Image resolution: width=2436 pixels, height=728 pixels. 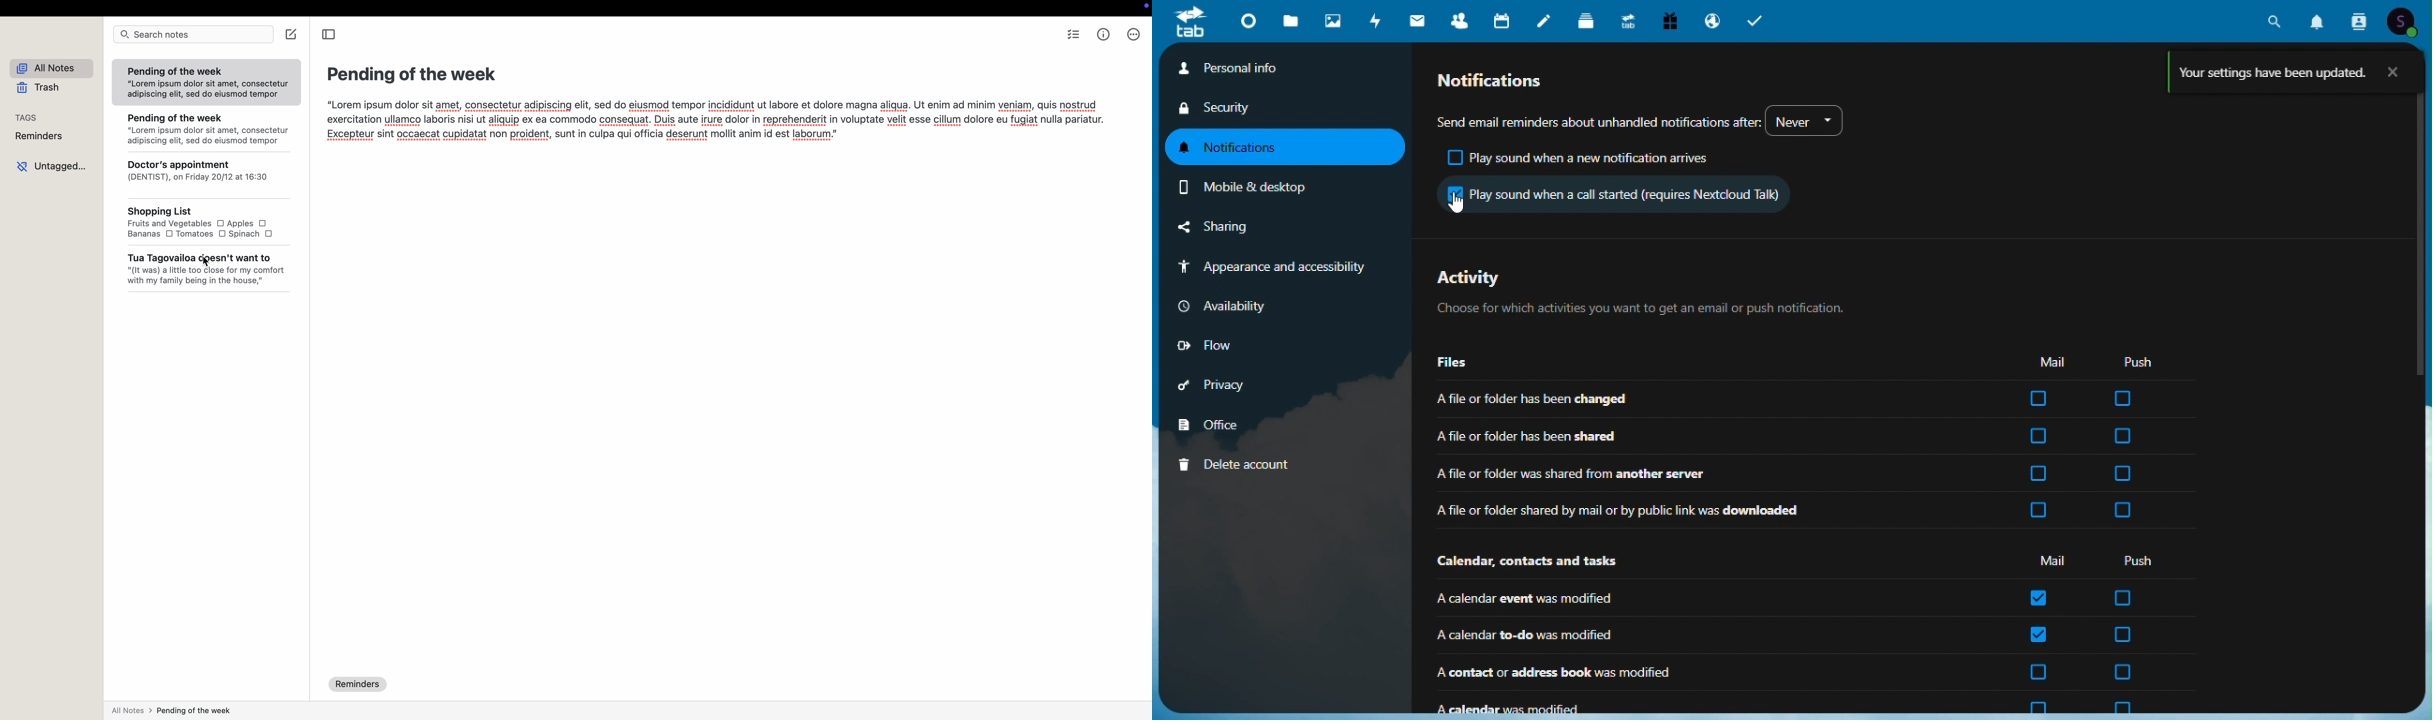 What do you see at coordinates (1688, 673) in the screenshot?
I see `a contact or address was modified` at bounding box center [1688, 673].